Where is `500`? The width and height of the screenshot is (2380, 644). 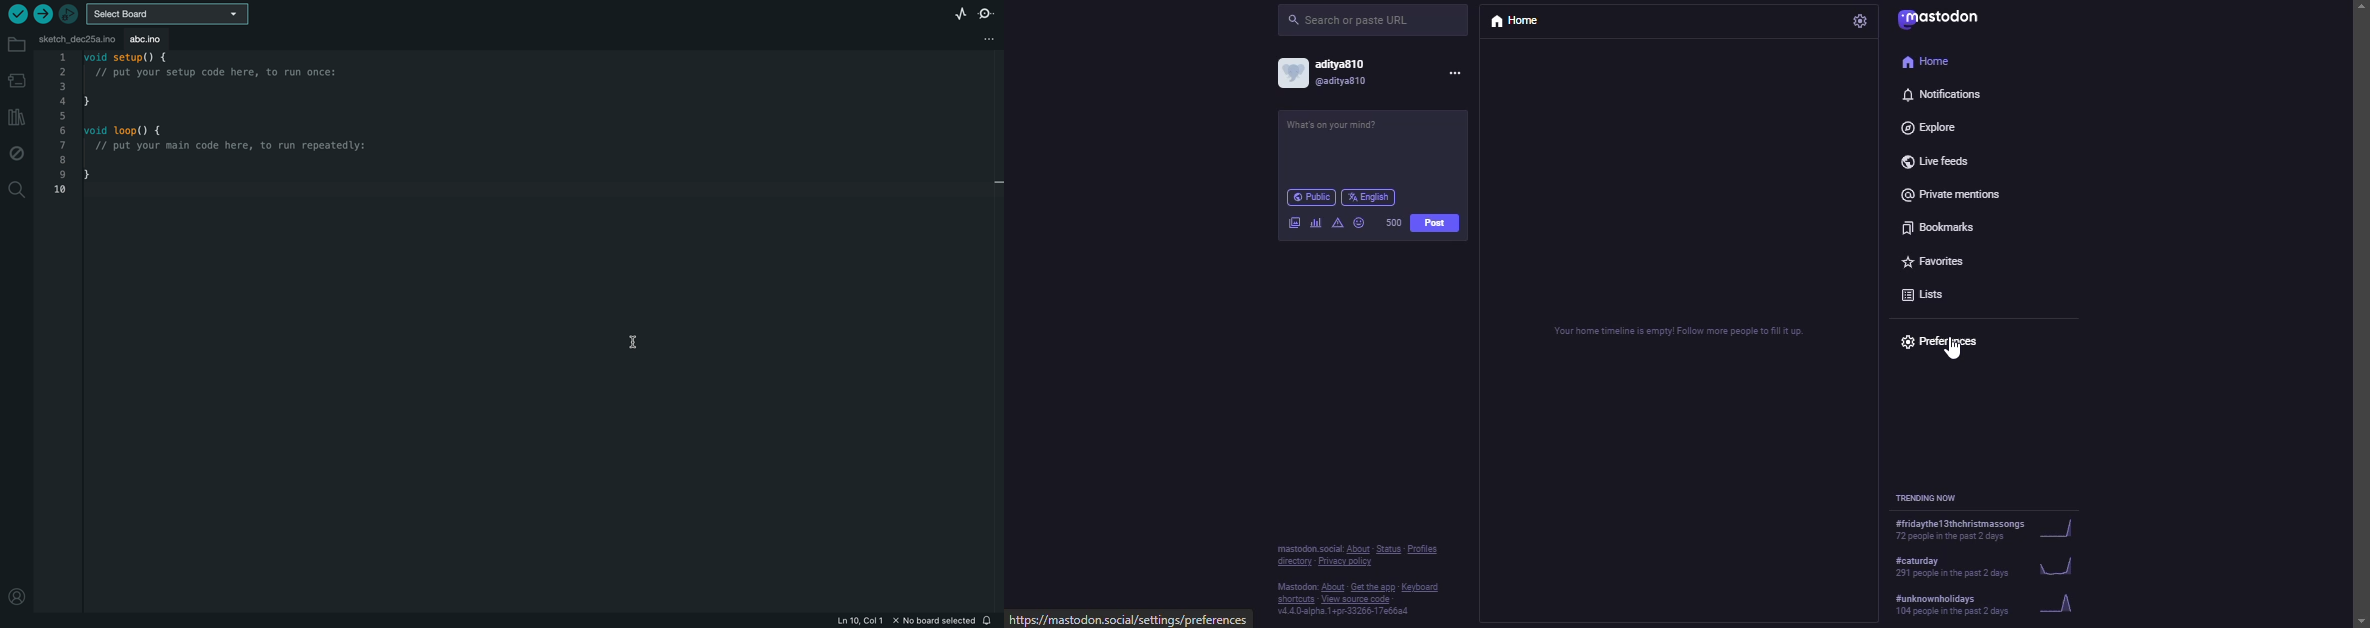
500 is located at coordinates (1393, 222).